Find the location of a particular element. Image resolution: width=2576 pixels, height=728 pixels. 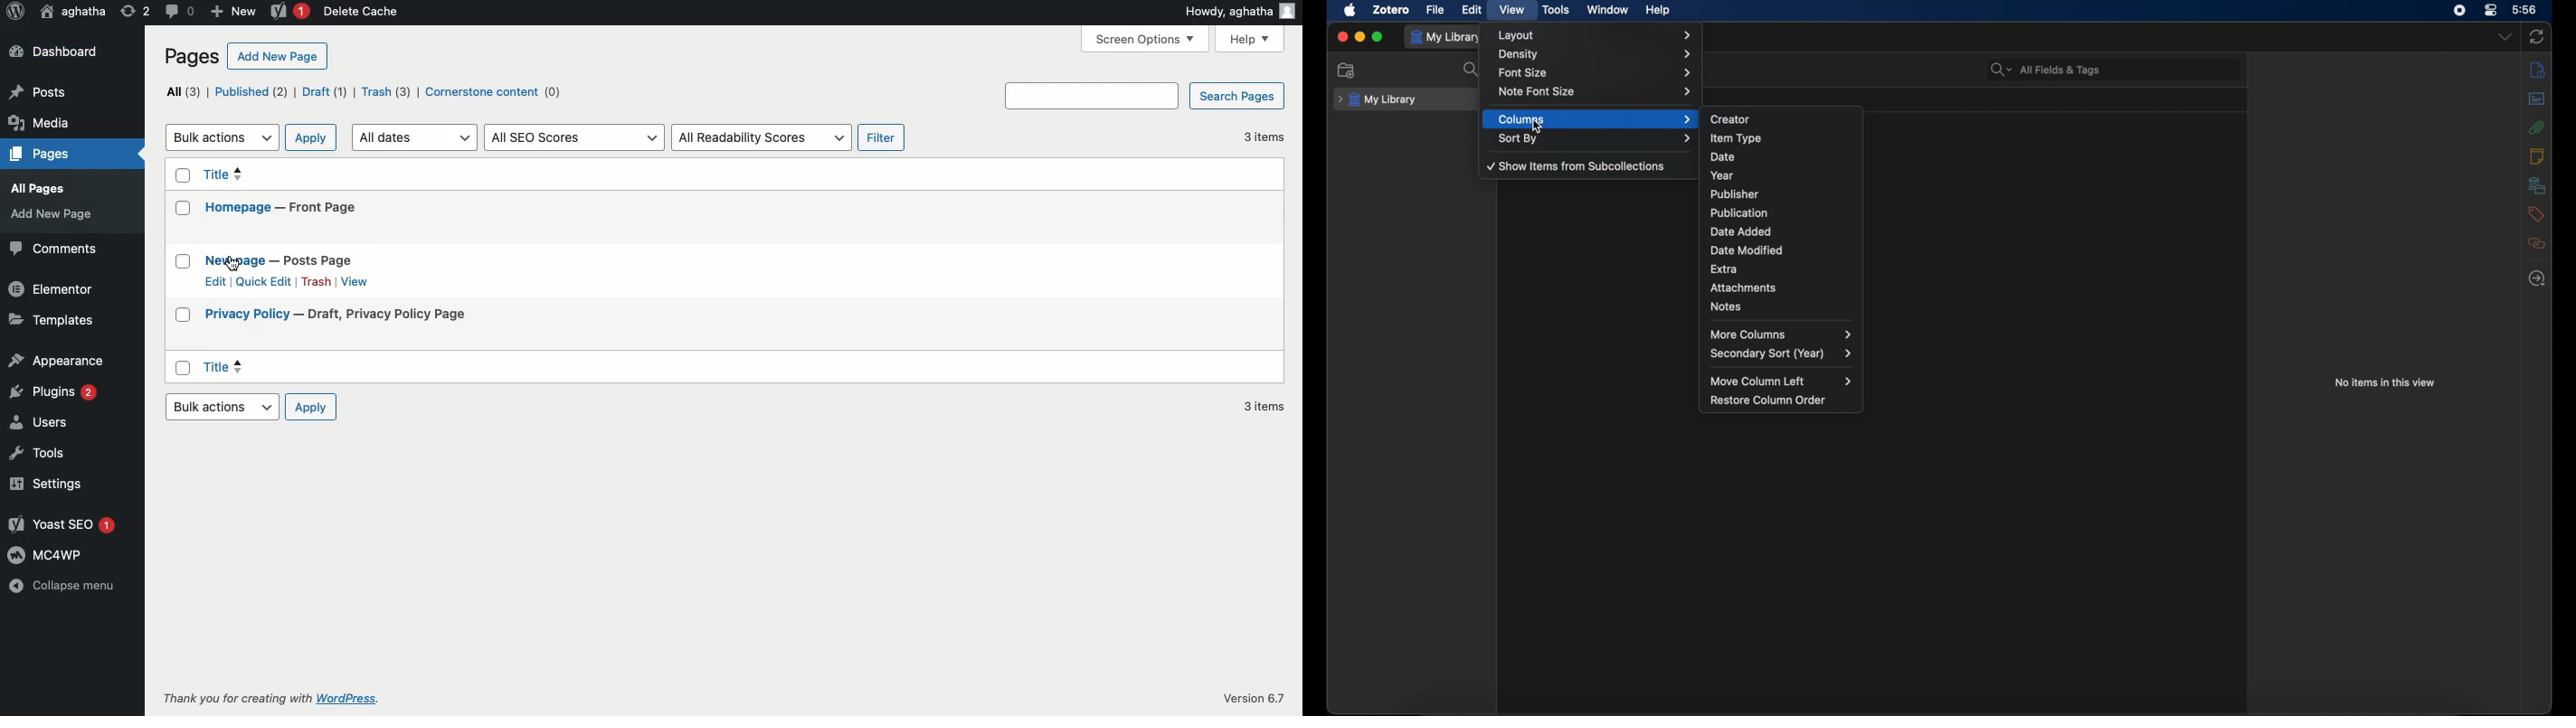

minimize is located at coordinates (1361, 36).